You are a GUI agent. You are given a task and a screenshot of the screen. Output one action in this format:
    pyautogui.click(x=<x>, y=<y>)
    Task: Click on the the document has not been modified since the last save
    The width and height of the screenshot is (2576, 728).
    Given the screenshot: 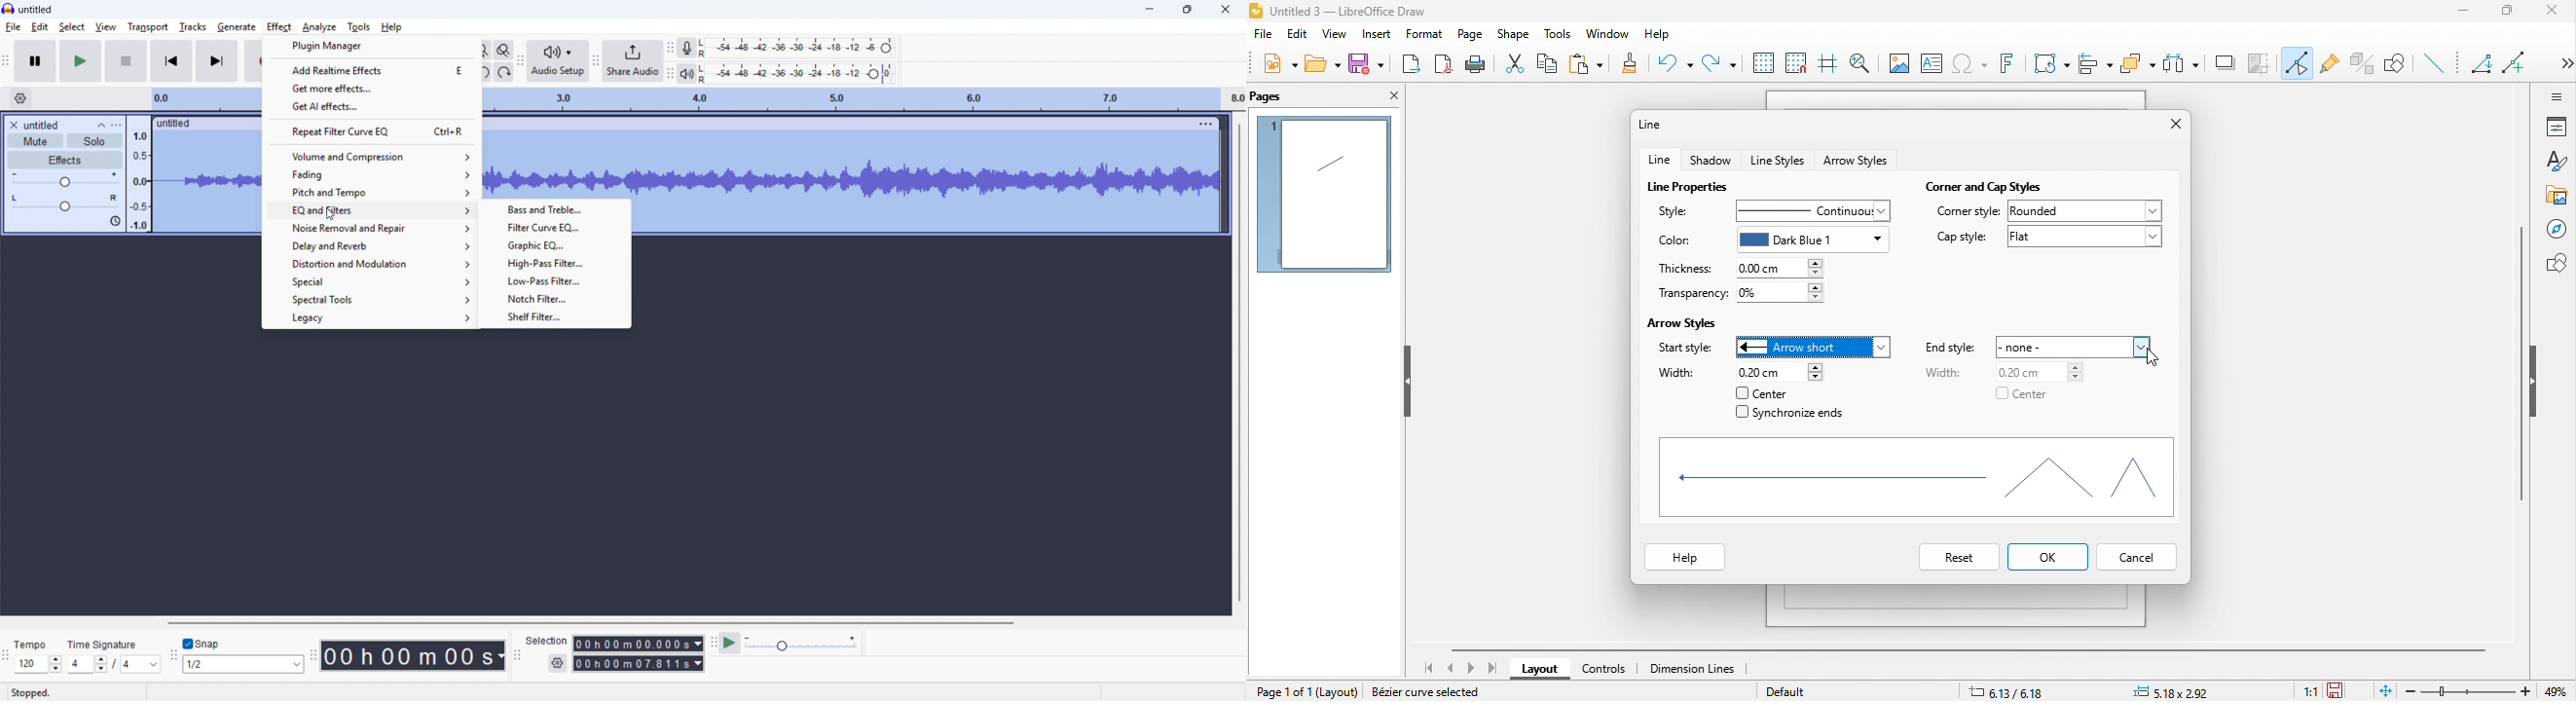 What is the action you would take?
    pyautogui.click(x=2343, y=690)
    